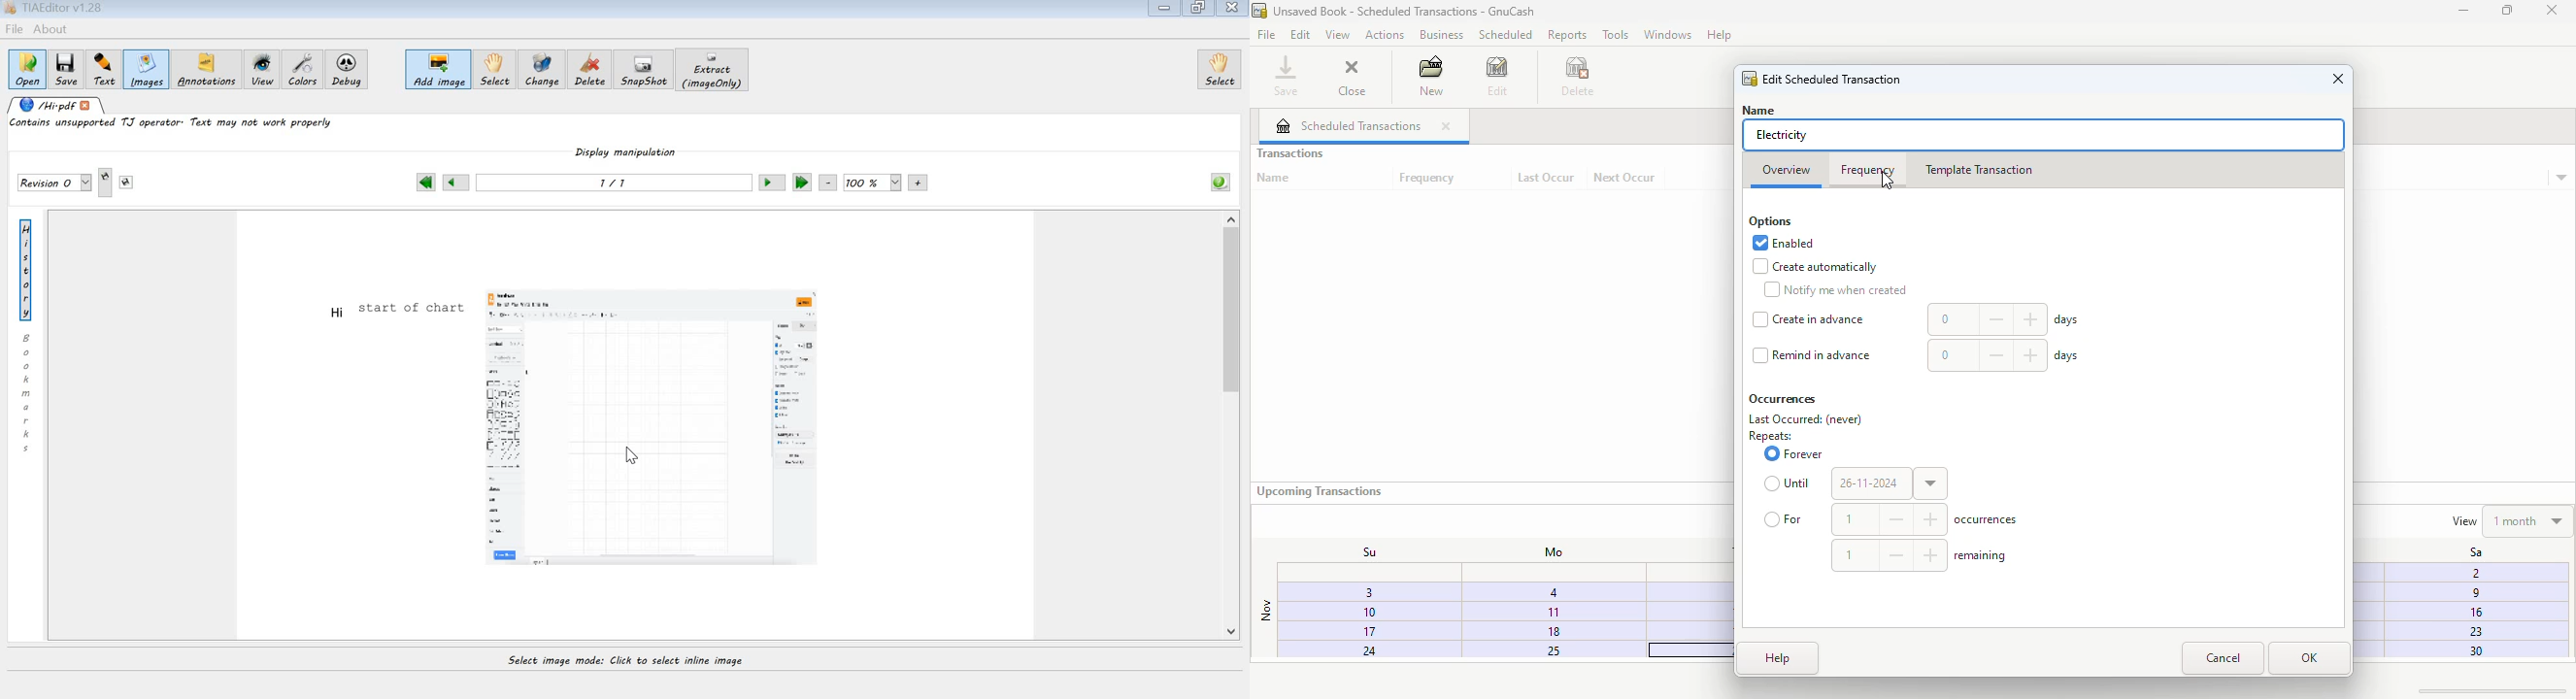  I want to click on business, so click(1441, 34).